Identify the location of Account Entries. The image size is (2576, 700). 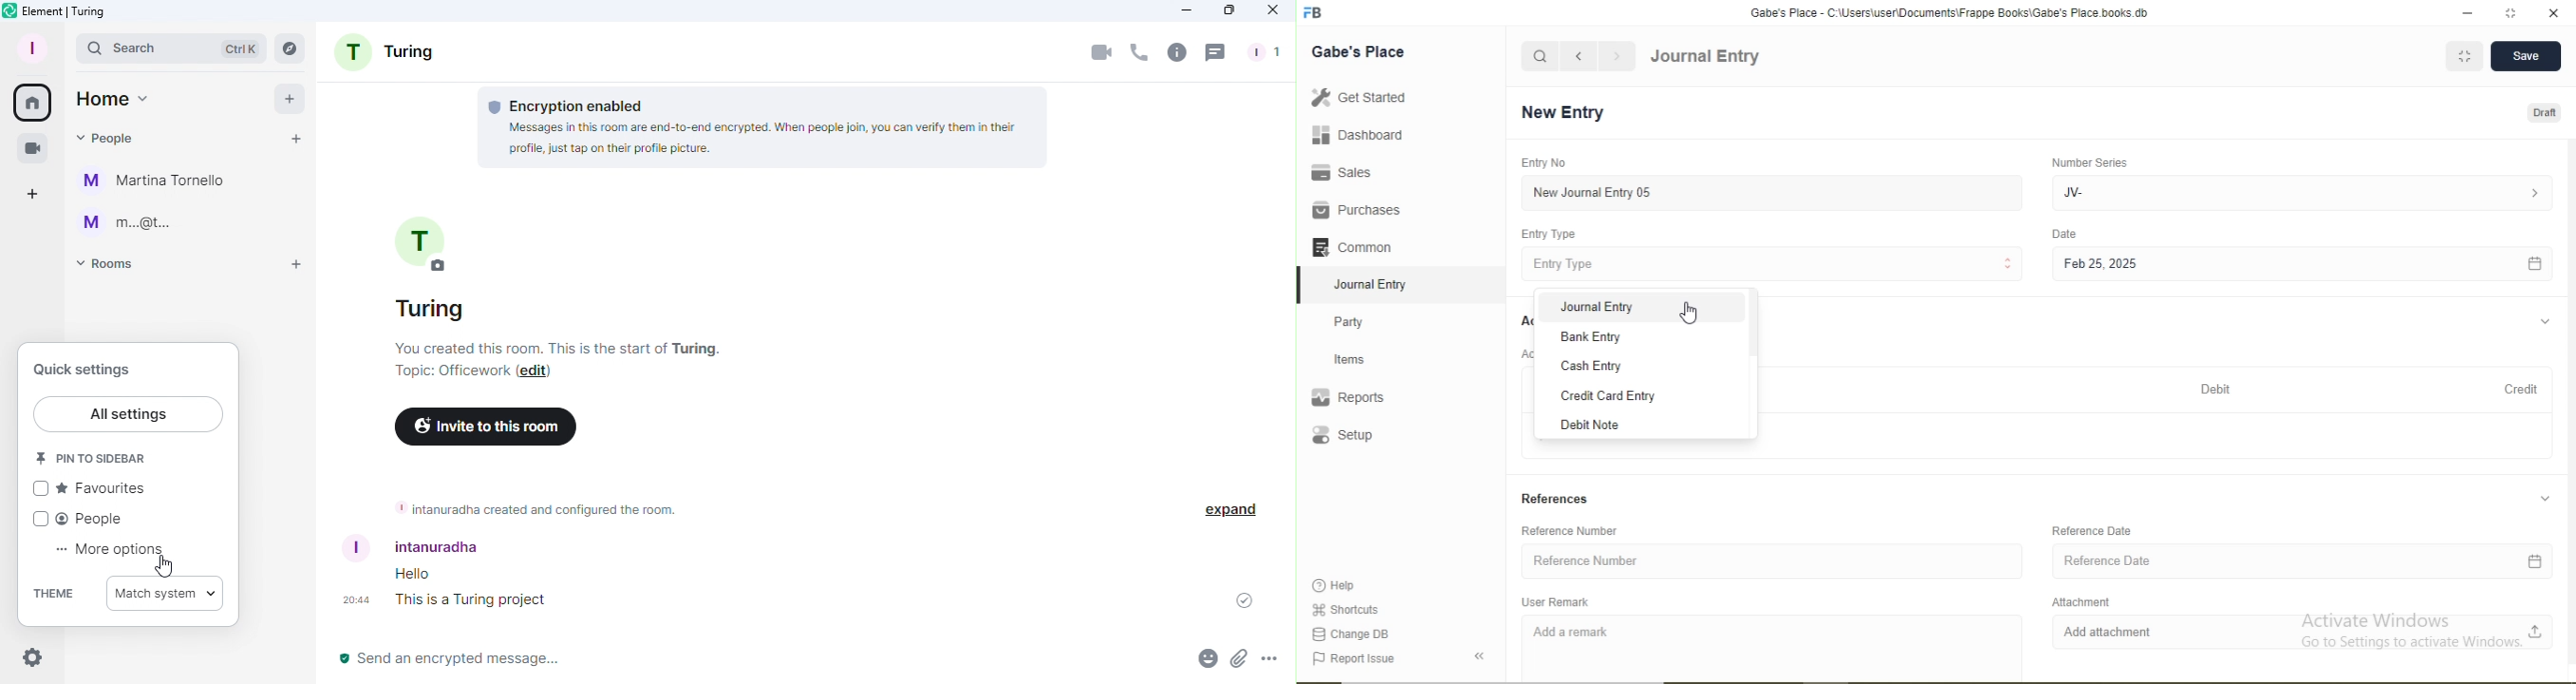
(1521, 353).